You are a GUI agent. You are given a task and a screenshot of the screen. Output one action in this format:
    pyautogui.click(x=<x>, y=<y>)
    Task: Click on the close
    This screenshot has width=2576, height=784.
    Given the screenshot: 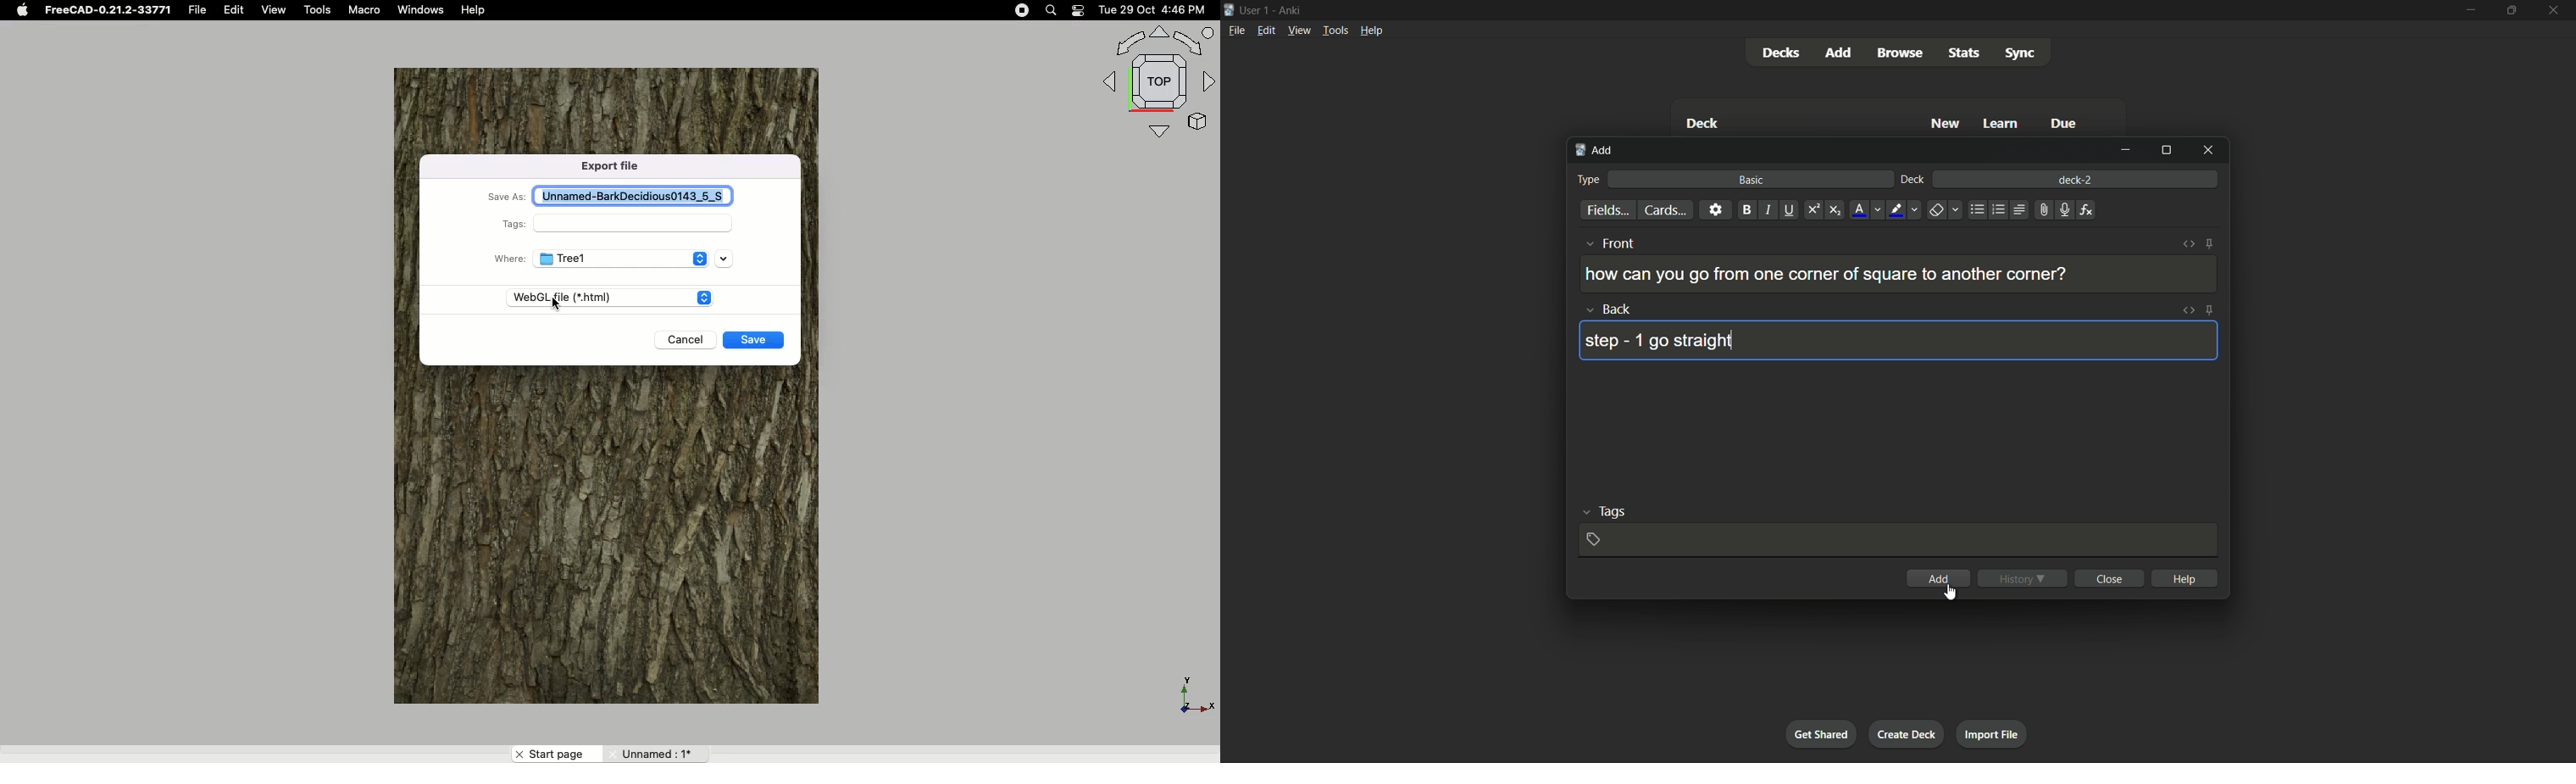 What is the action you would take?
    pyautogui.click(x=2109, y=579)
    